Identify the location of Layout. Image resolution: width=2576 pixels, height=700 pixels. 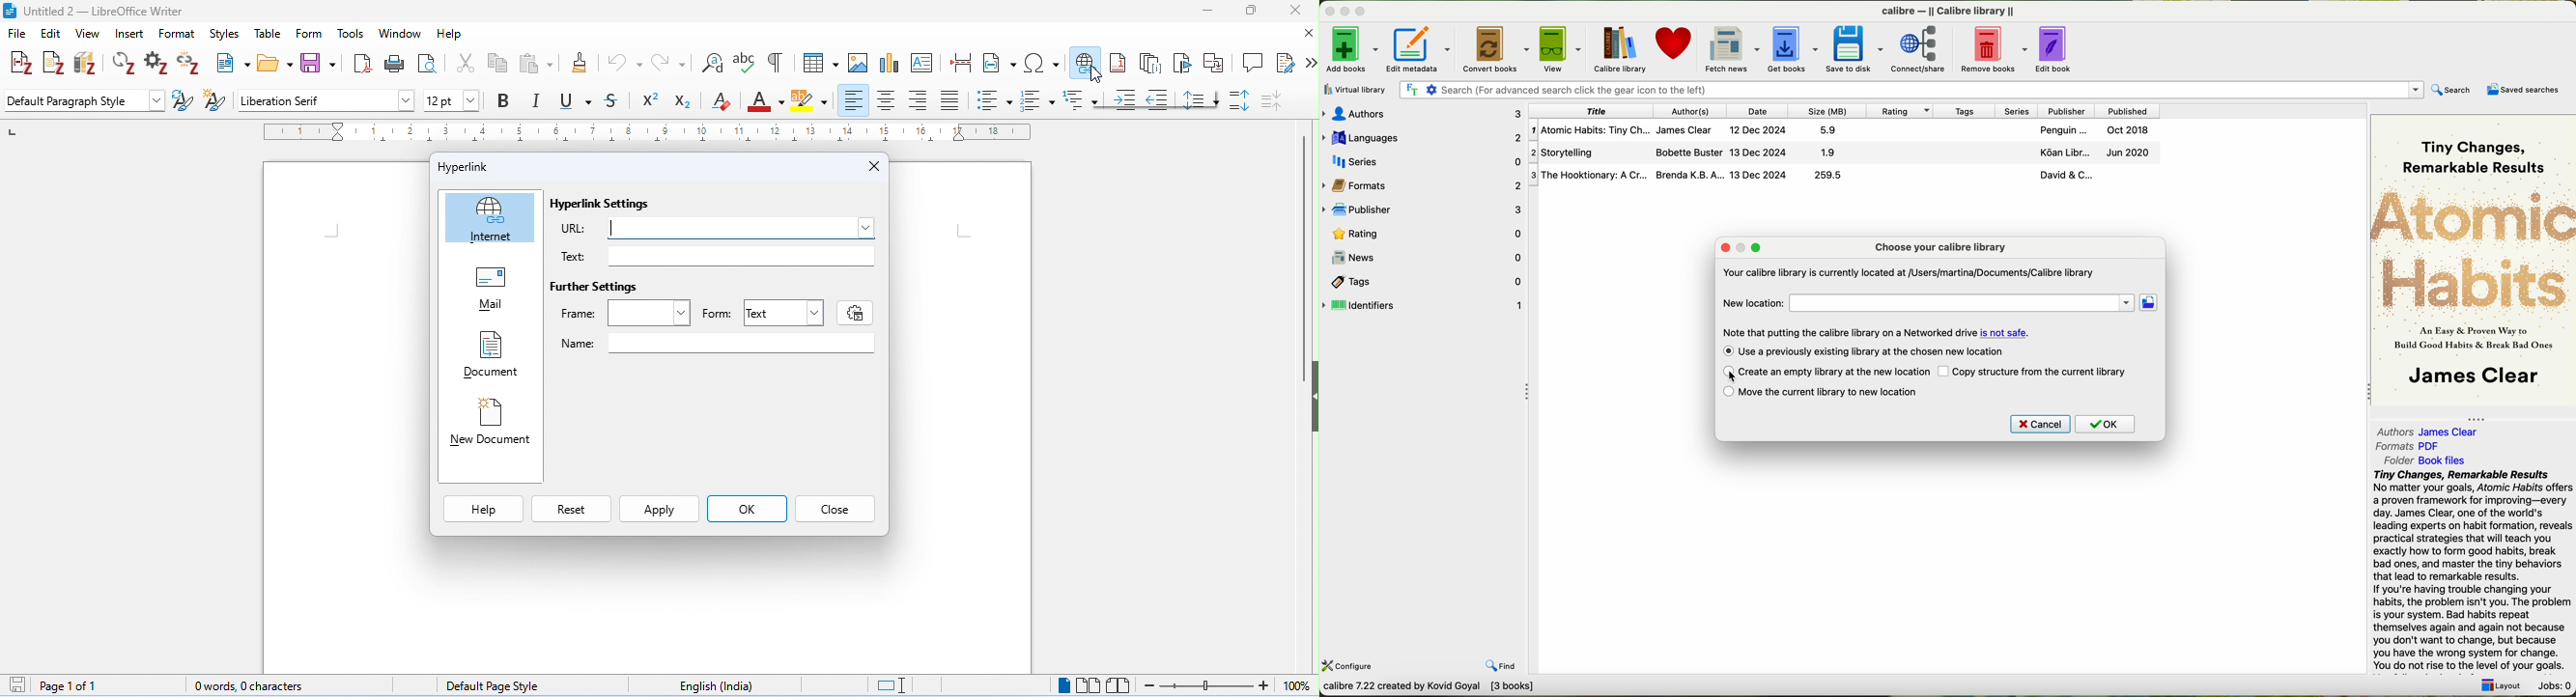
(2499, 682).